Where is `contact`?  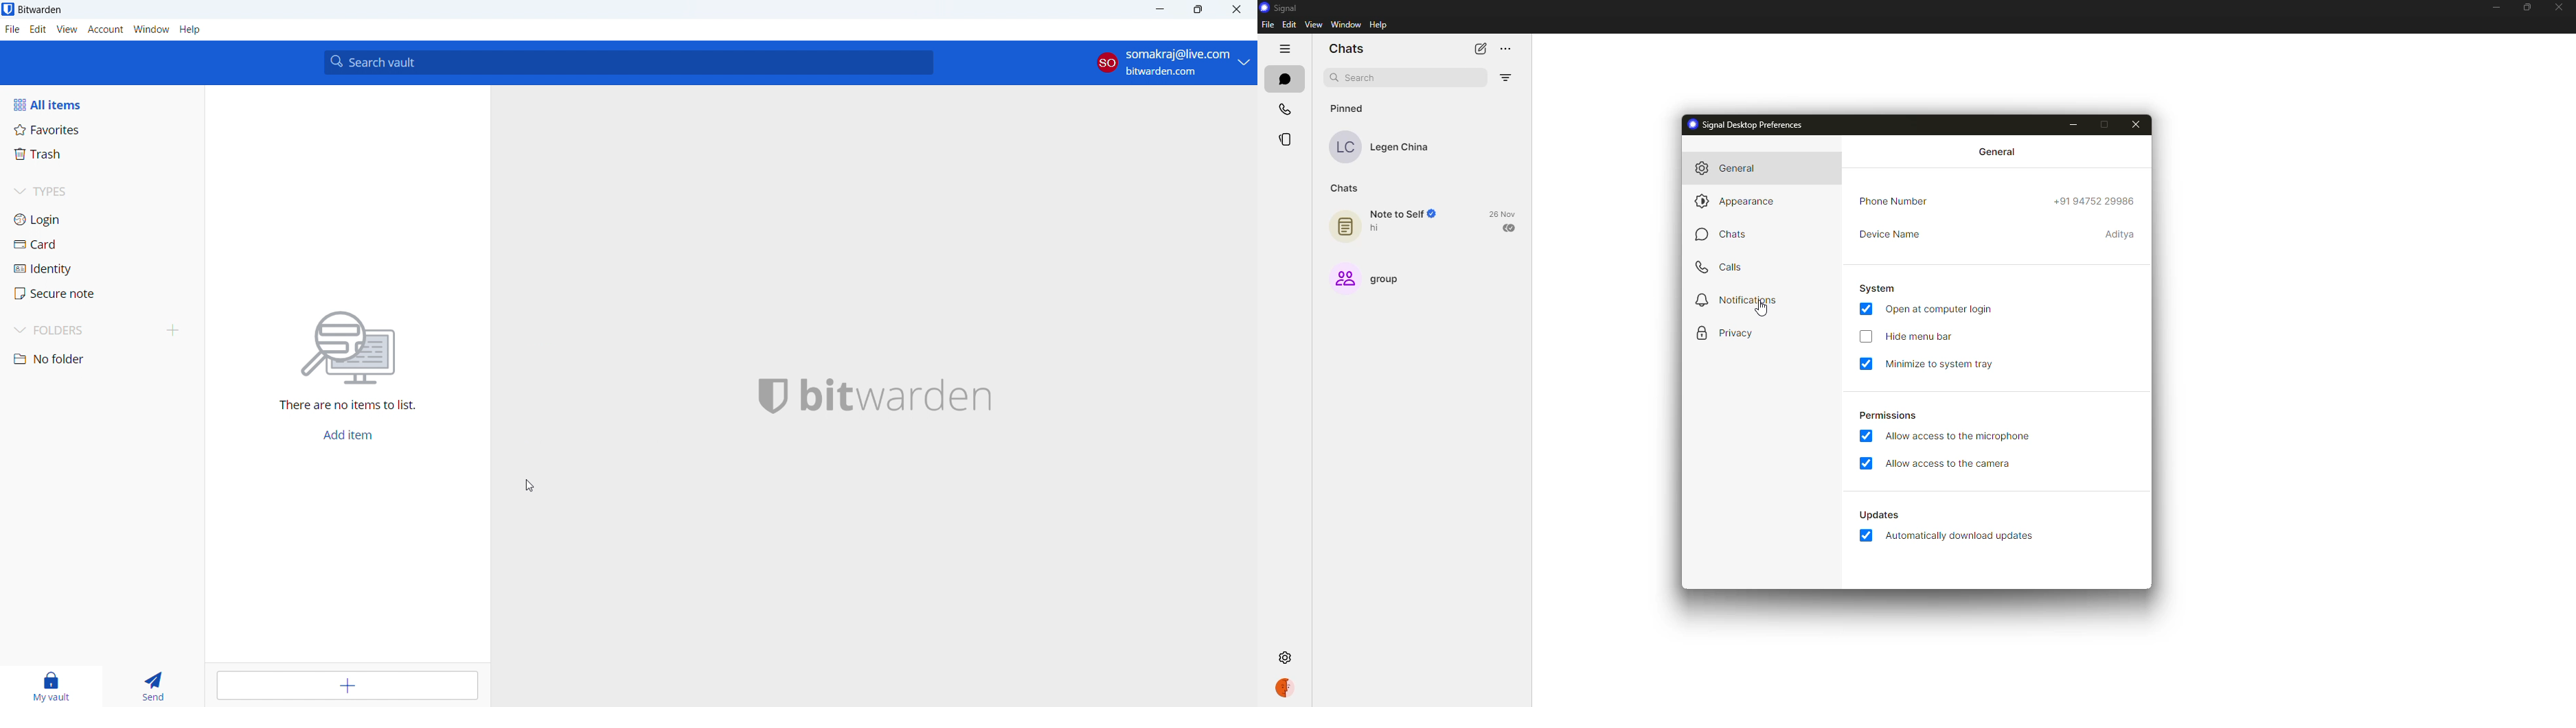
contact is located at coordinates (1388, 147).